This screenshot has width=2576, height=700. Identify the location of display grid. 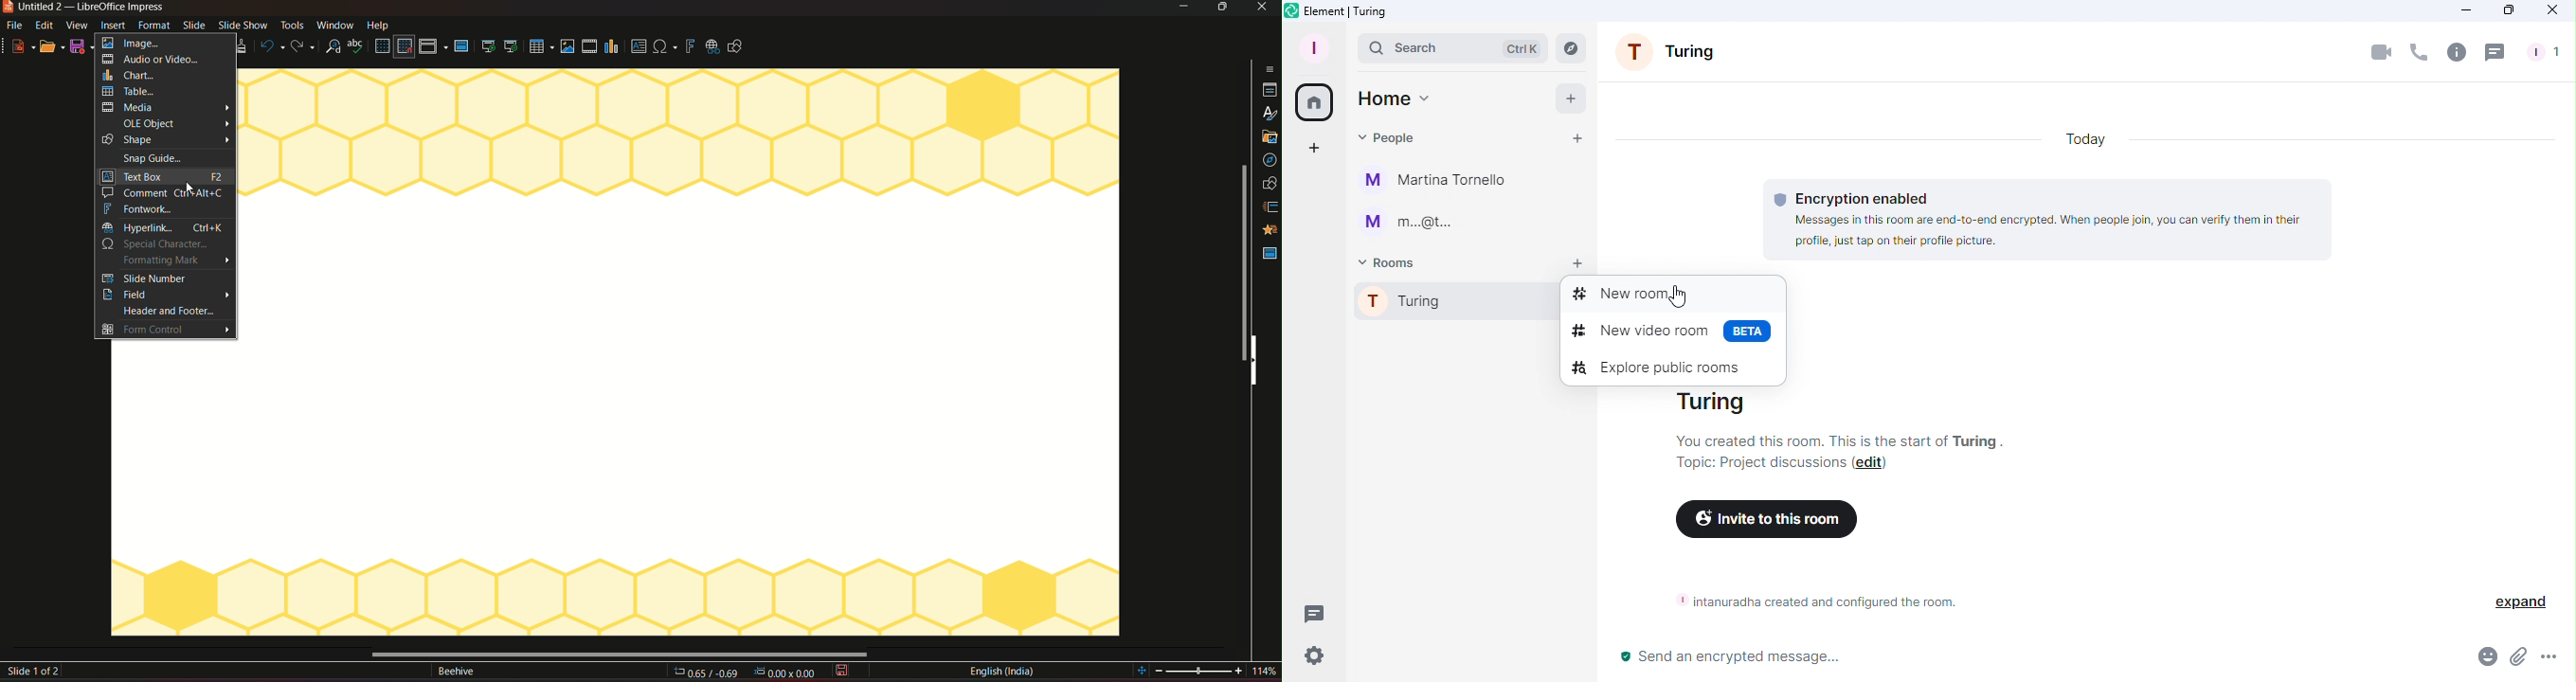
(382, 46).